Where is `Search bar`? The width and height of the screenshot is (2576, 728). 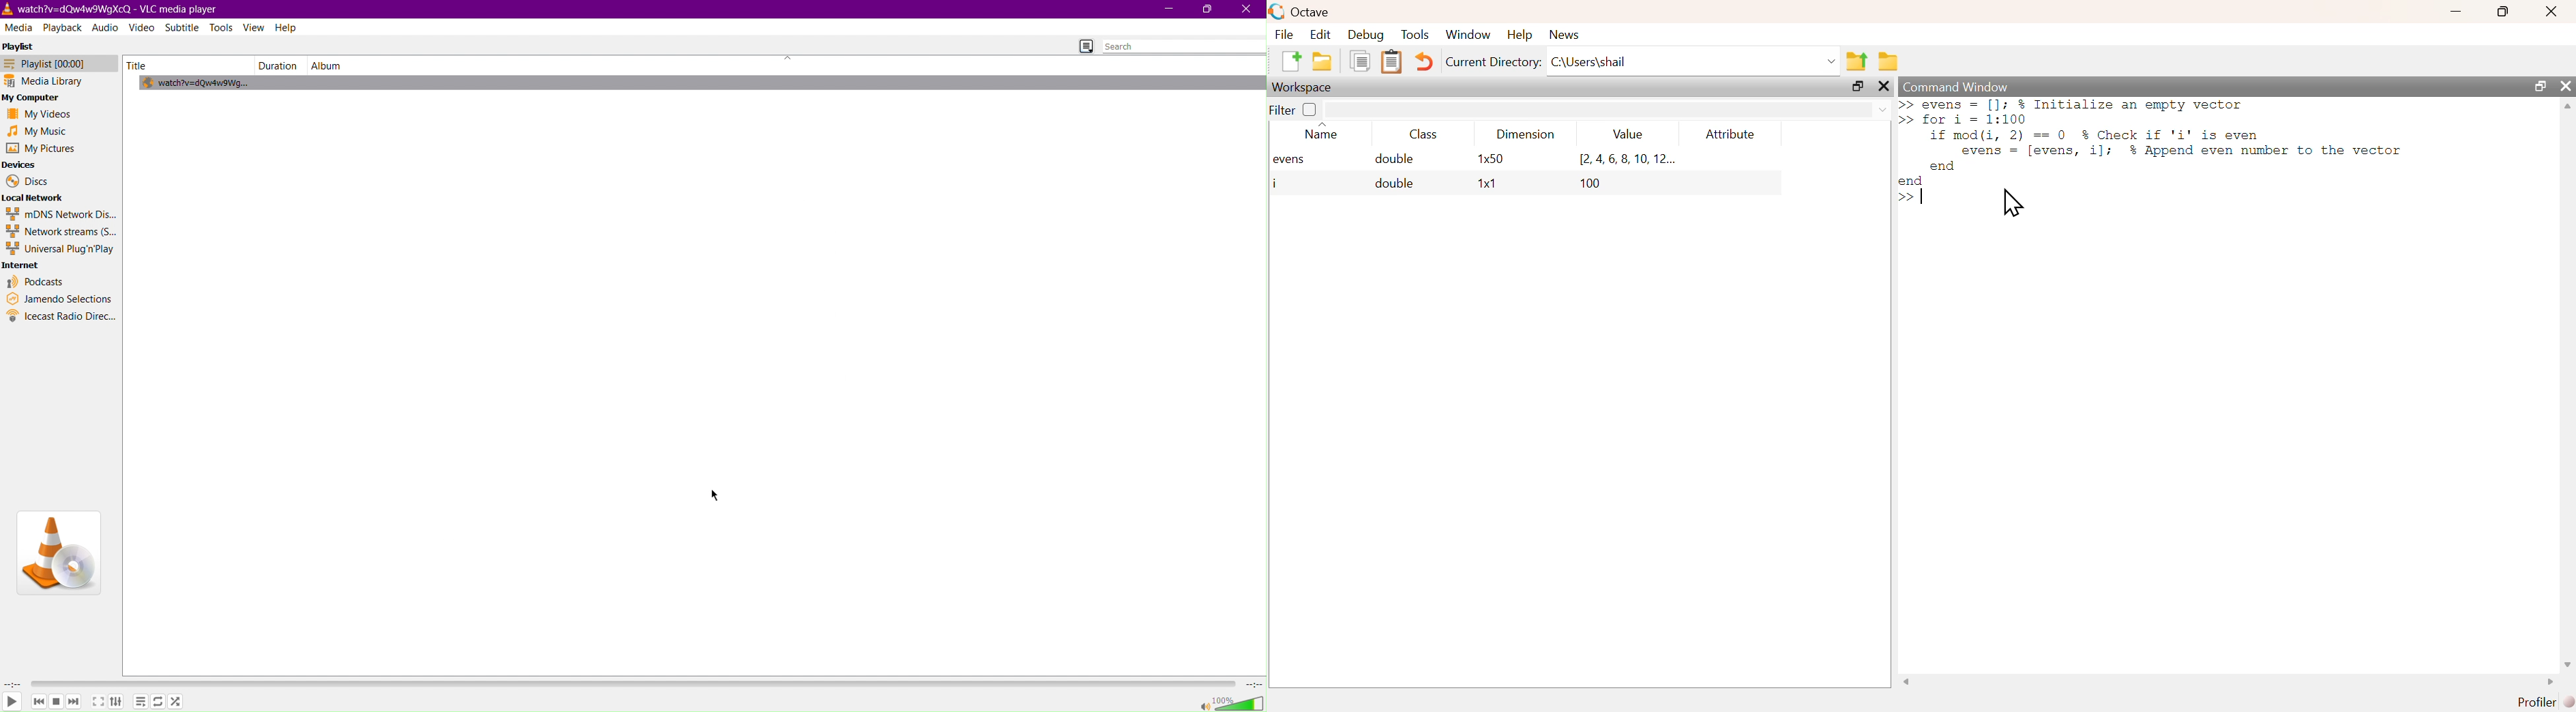 Search bar is located at coordinates (1183, 48).